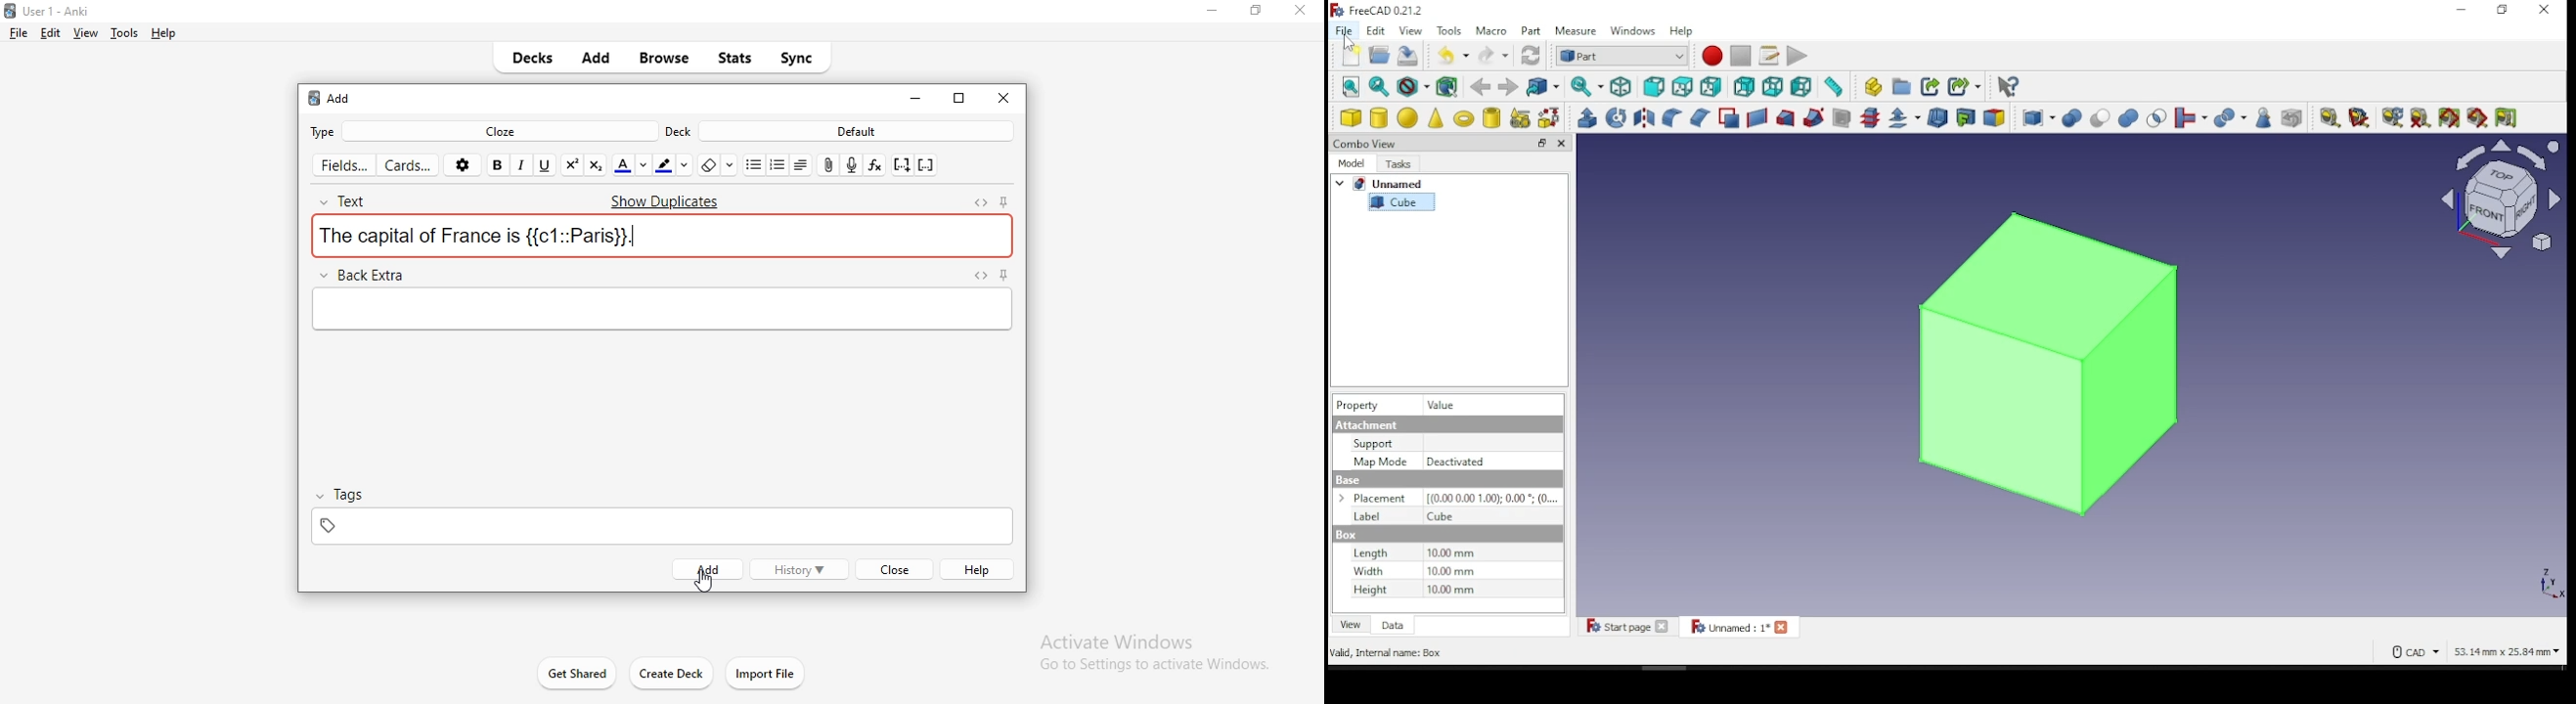 The height and width of the screenshot is (728, 2576). What do you see at coordinates (165, 34) in the screenshot?
I see `help` at bounding box center [165, 34].